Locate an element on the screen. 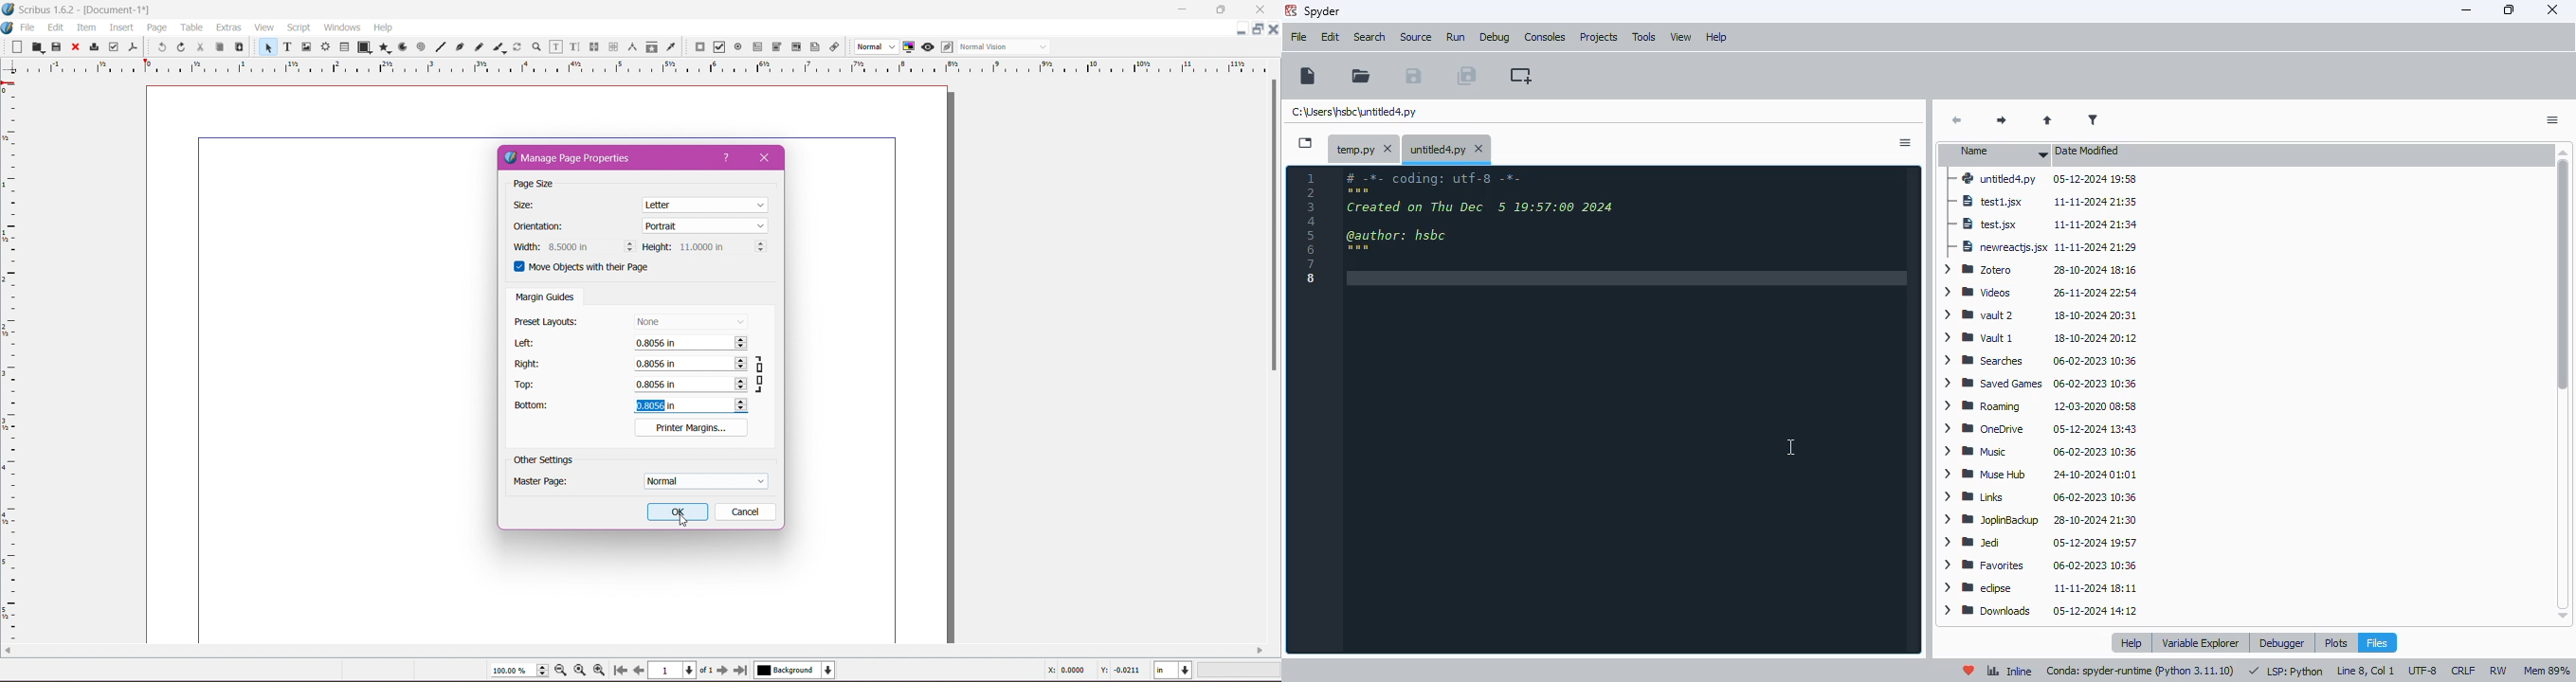  browse tabs is located at coordinates (1305, 144).